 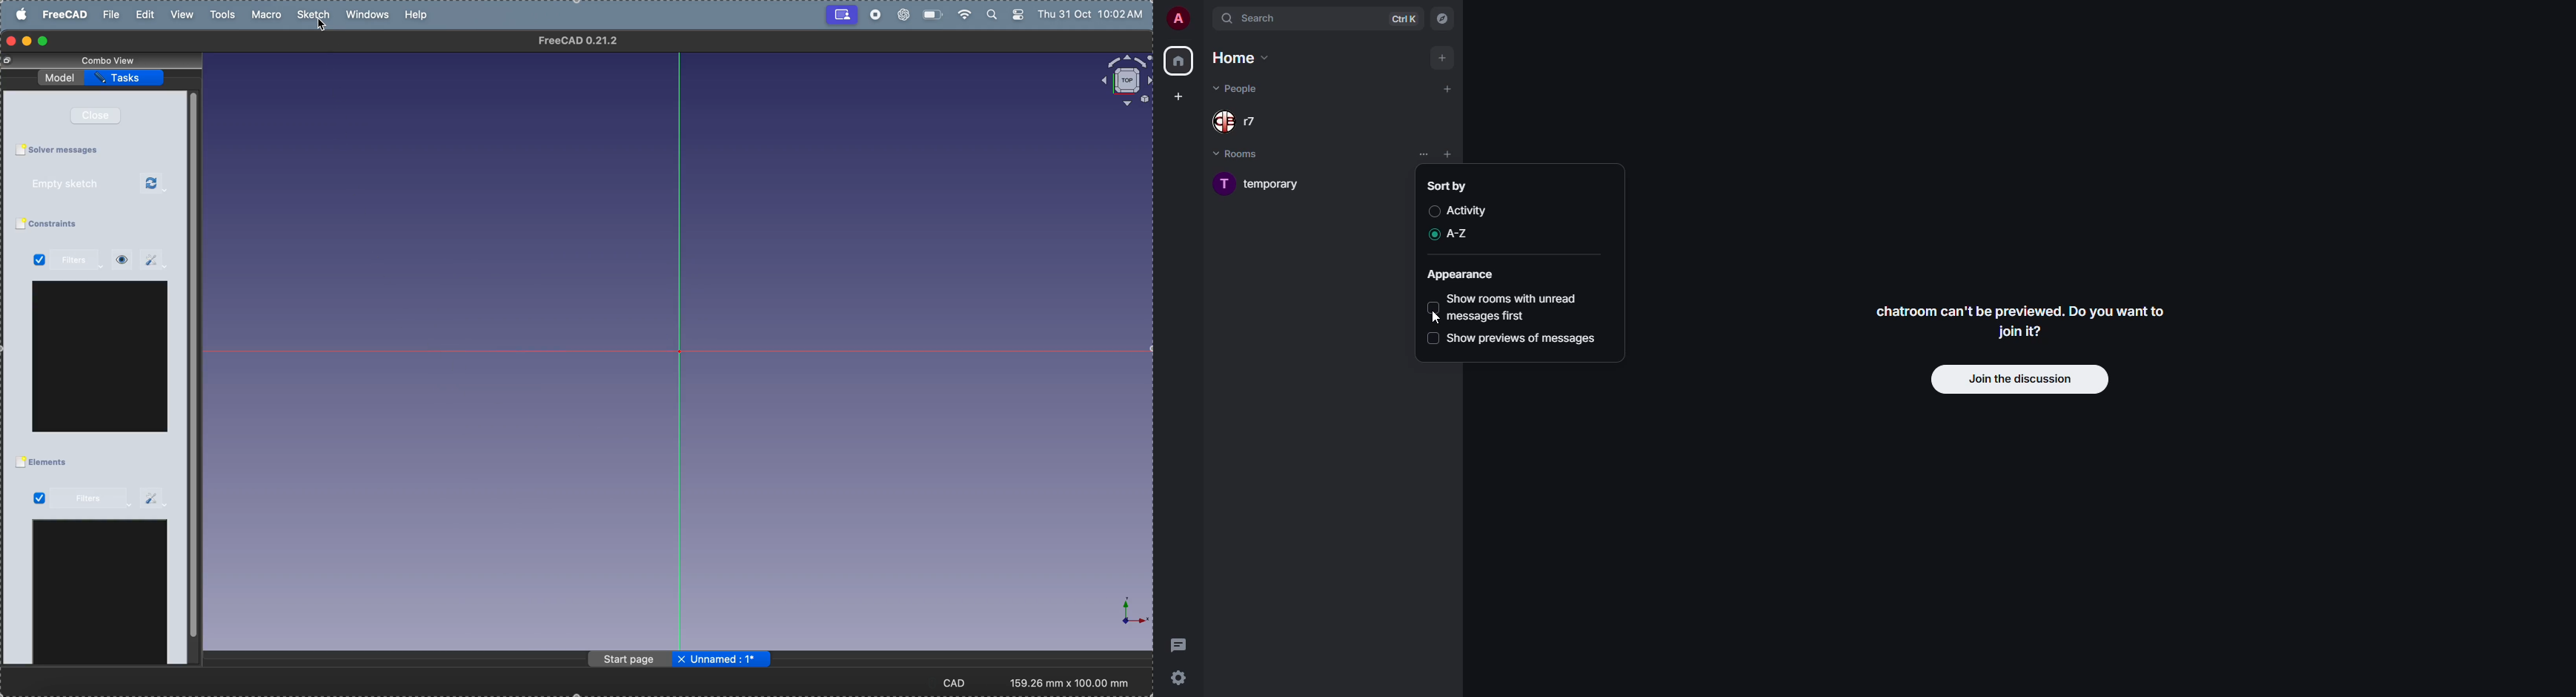 I want to click on minimize, so click(x=28, y=41).